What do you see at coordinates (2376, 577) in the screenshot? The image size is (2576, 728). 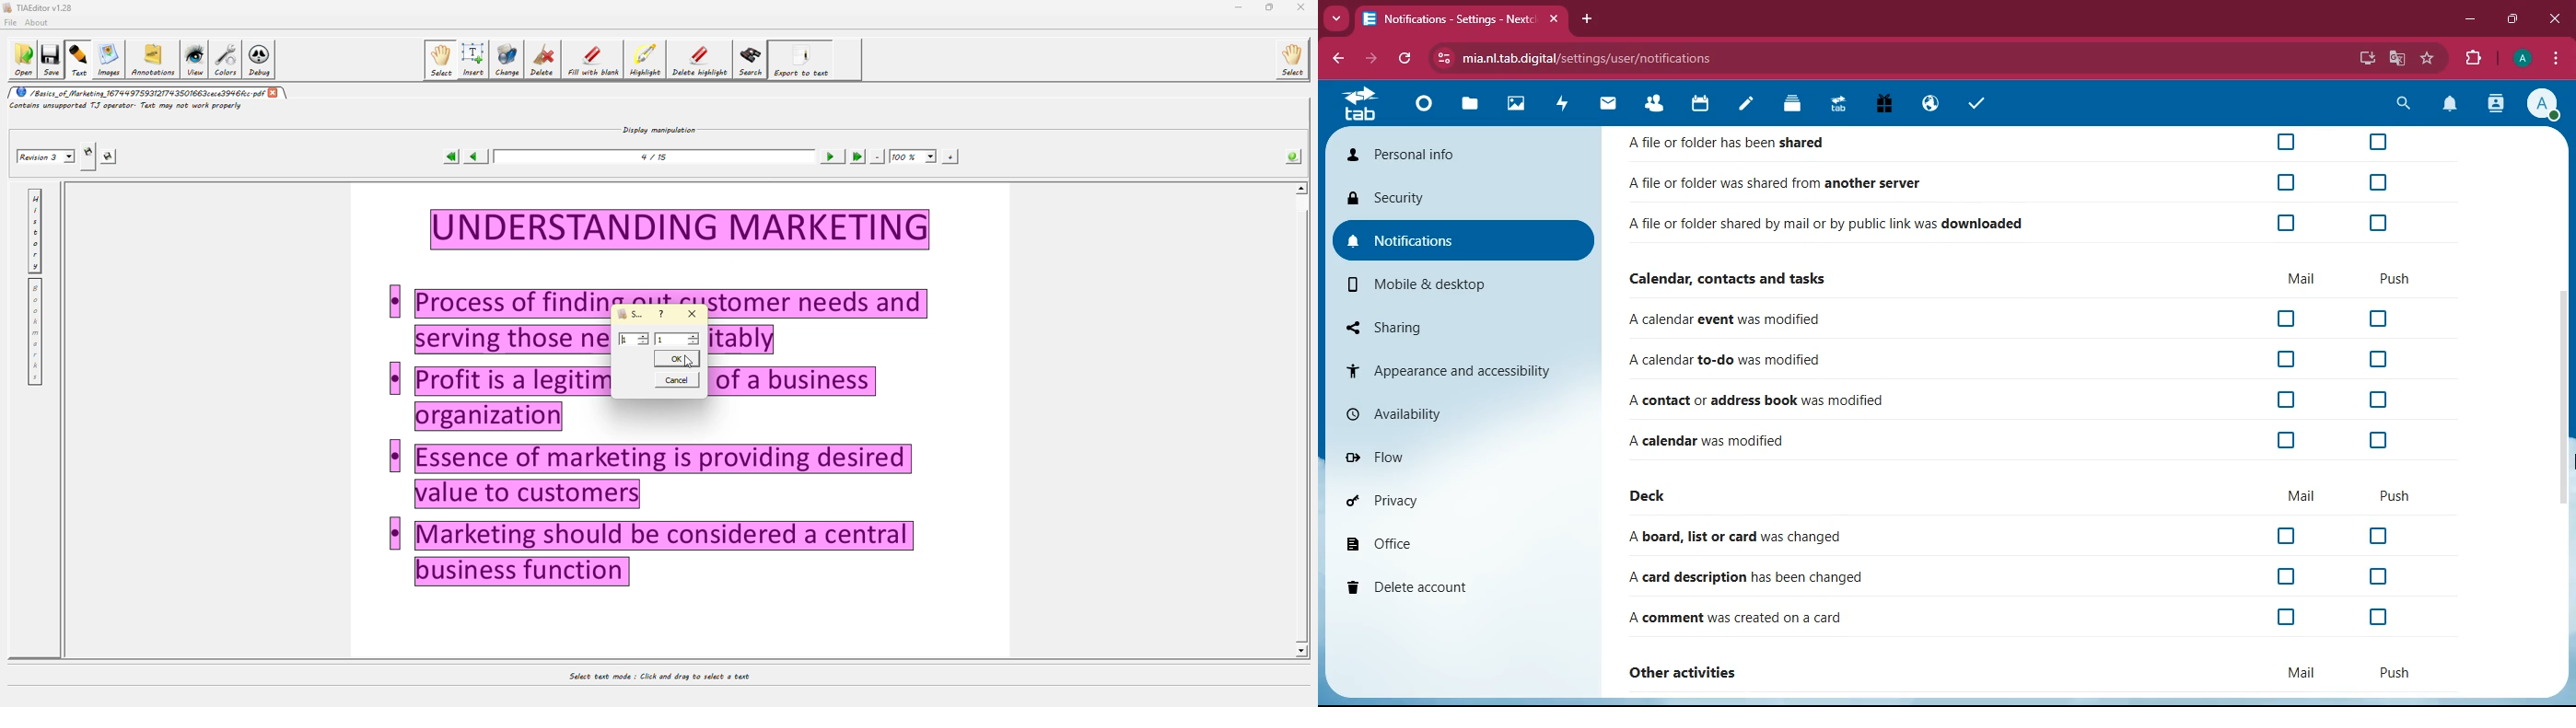 I see `off` at bounding box center [2376, 577].